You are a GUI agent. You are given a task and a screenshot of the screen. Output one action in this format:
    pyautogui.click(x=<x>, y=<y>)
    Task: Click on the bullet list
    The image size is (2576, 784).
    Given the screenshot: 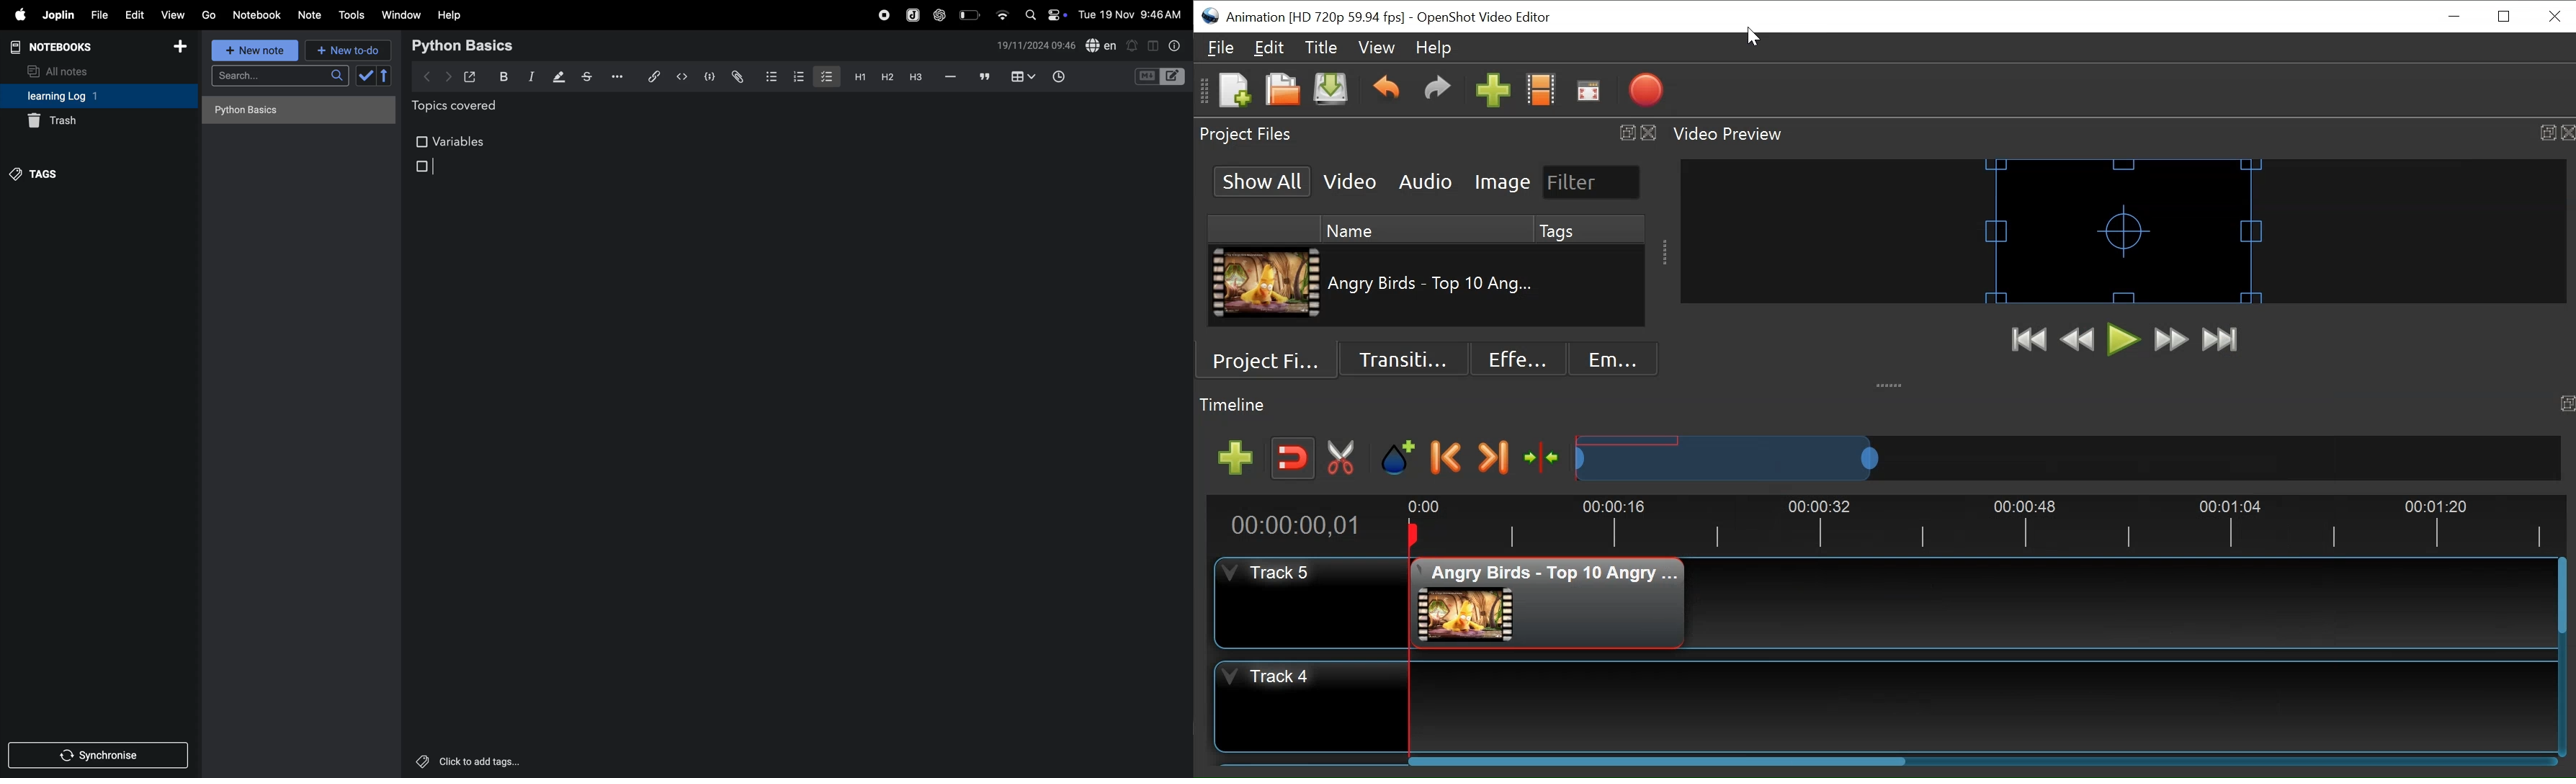 What is the action you would take?
    pyautogui.click(x=771, y=74)
    